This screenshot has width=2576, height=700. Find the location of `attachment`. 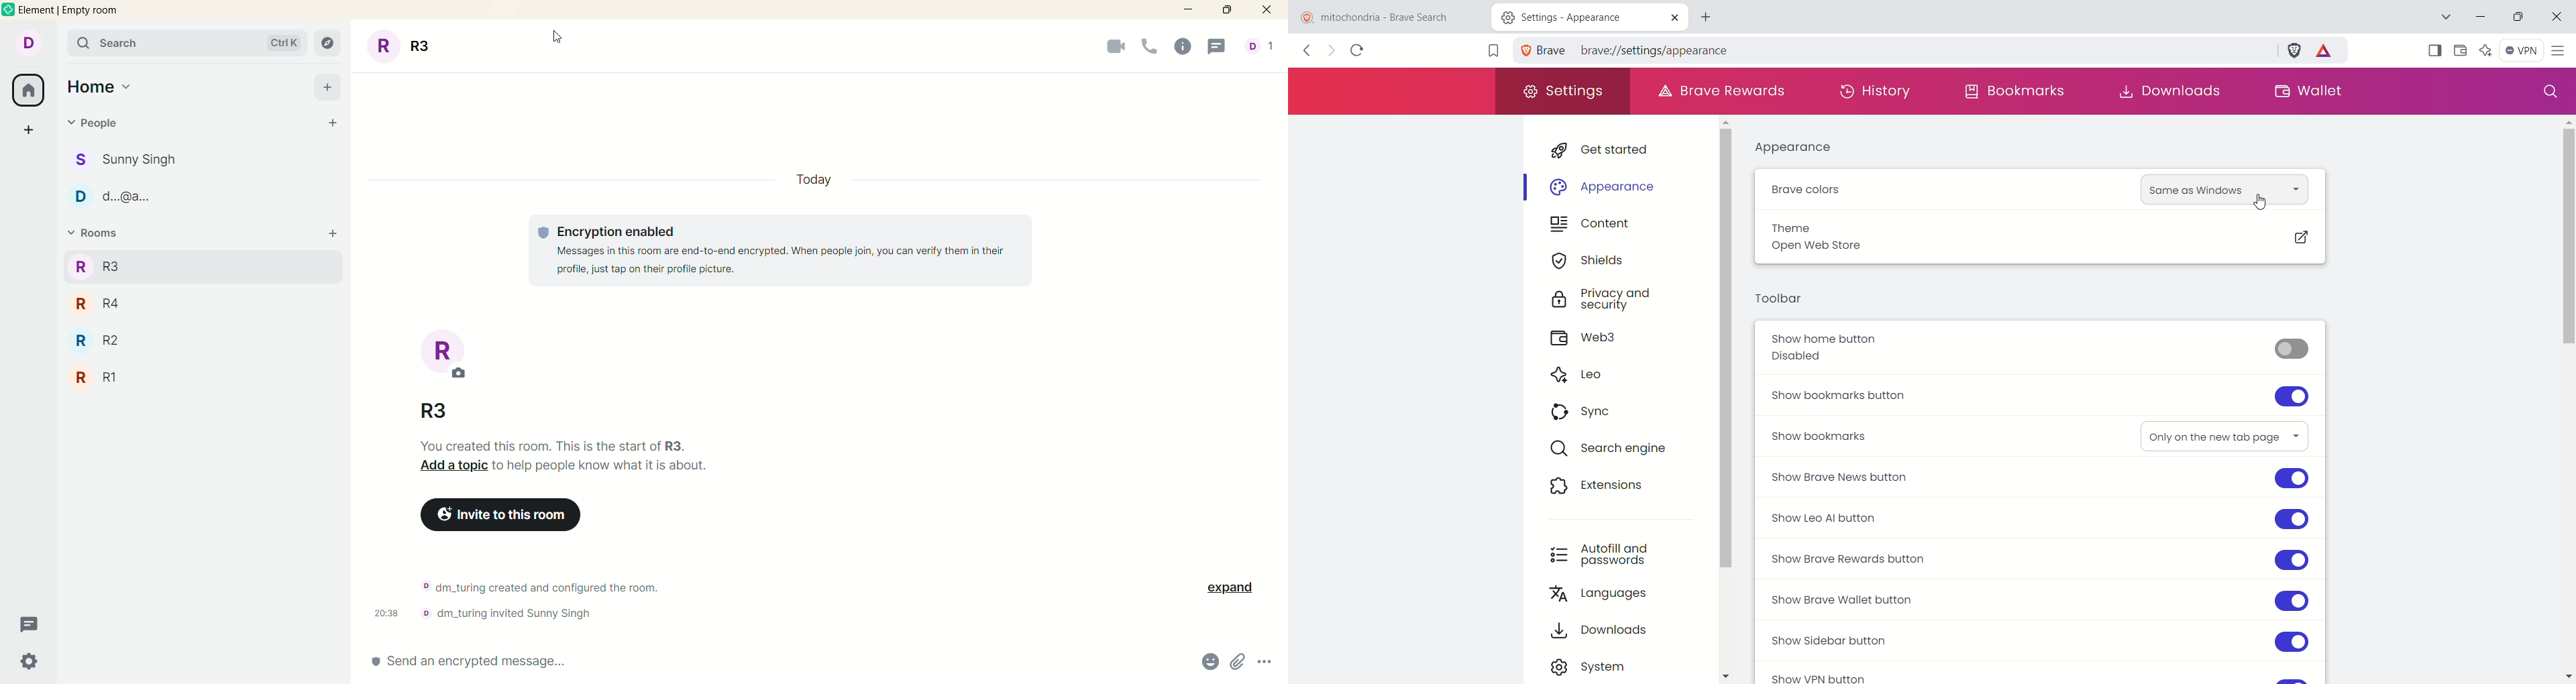

attachment is located at coordinates (1238, 663).